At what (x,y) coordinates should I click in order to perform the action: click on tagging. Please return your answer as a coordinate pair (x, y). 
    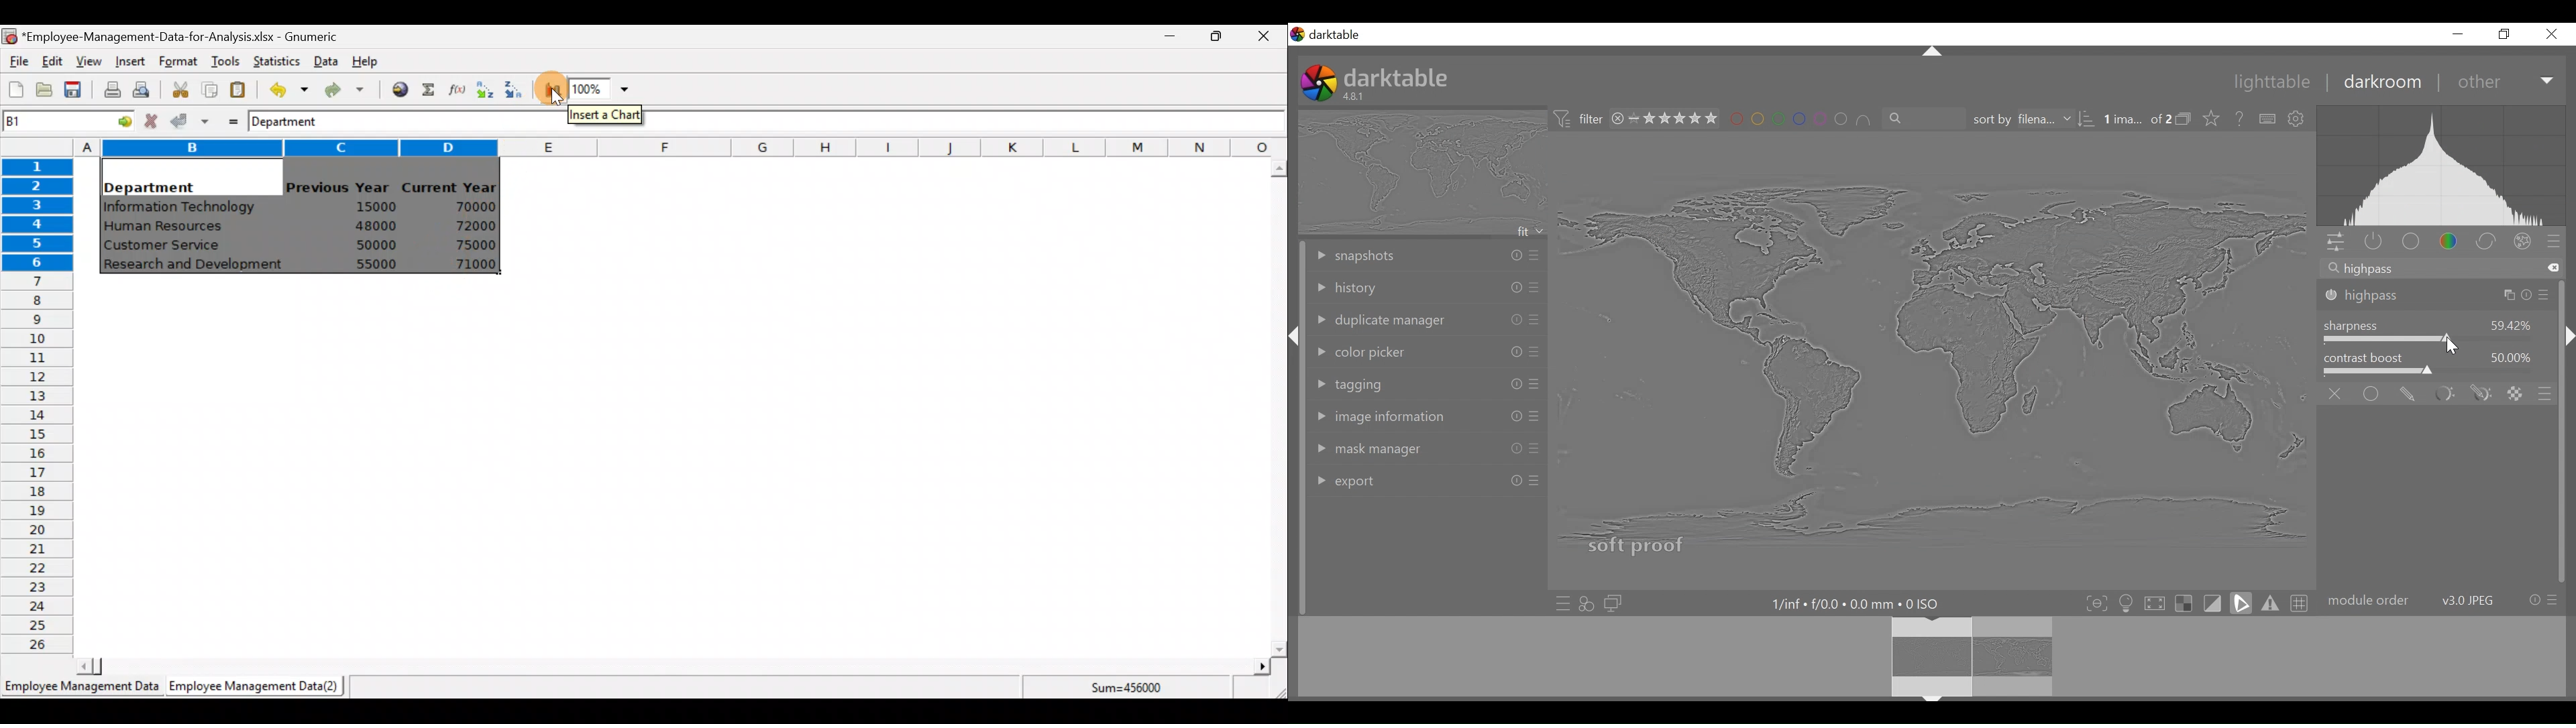
    Looking at the image, I should click on (1427, 381).